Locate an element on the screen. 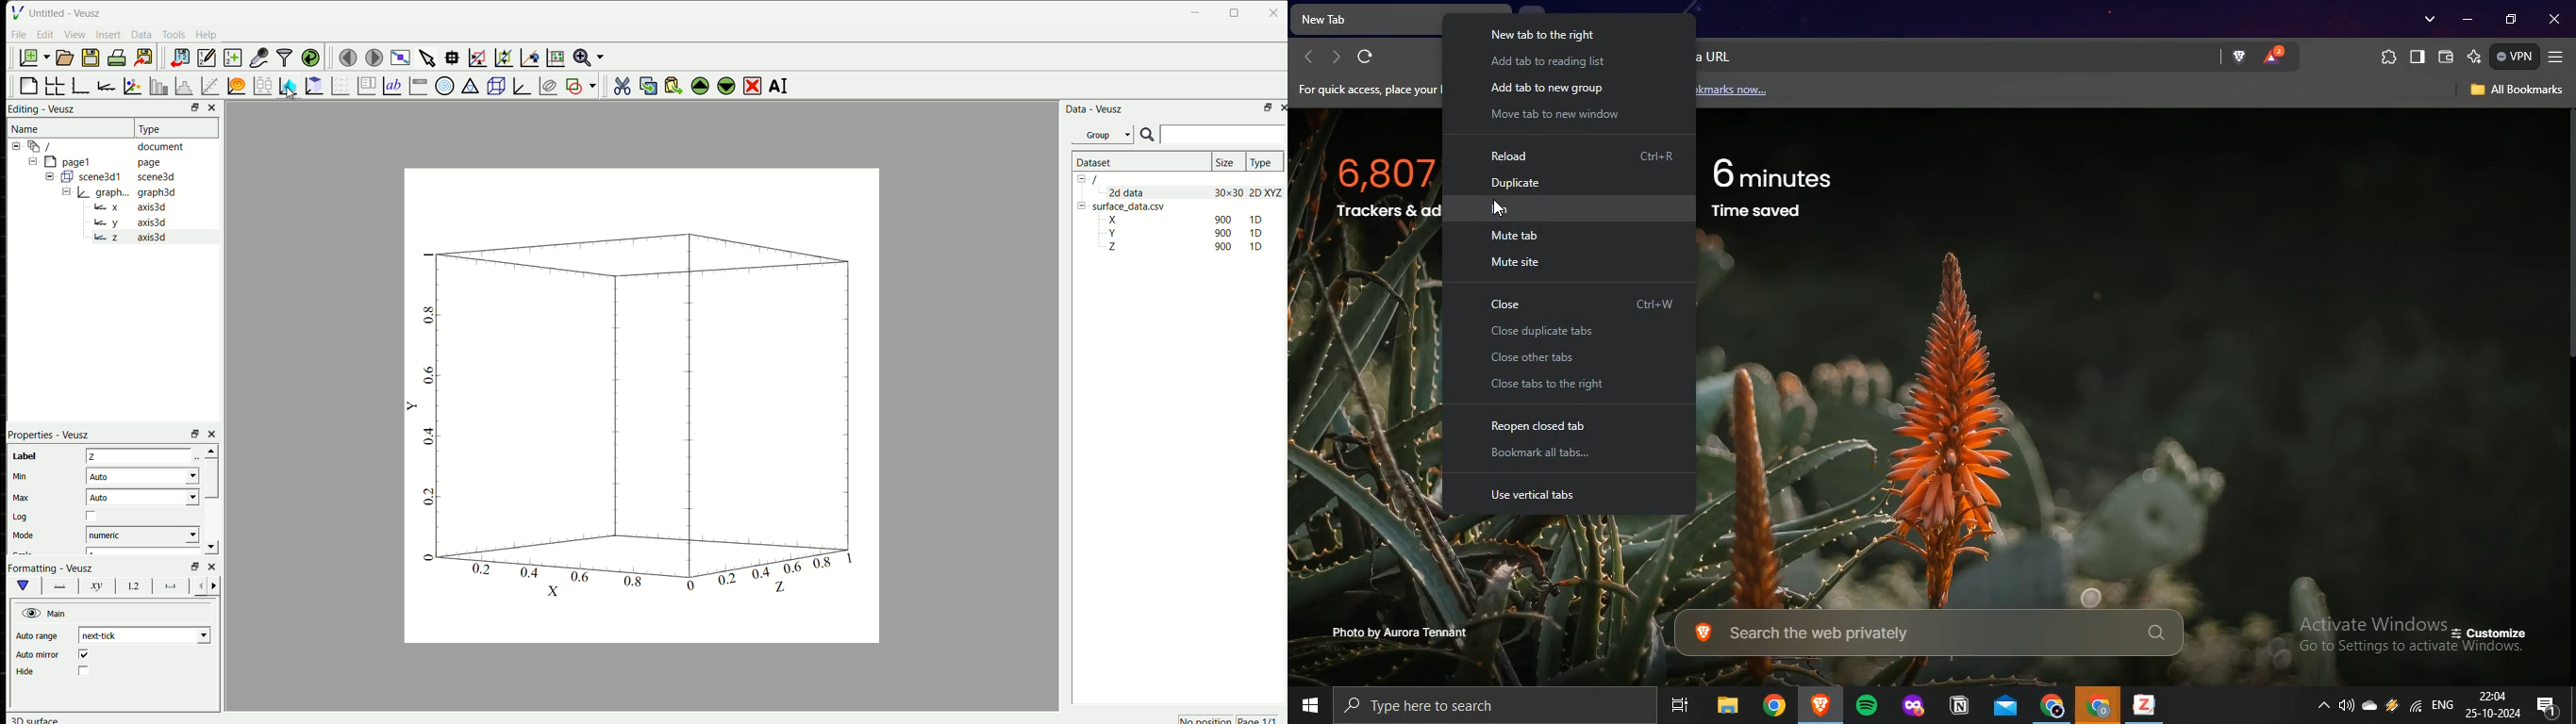 This screenshot has width=2576, height=728.  is located at coordinates (103, 192).